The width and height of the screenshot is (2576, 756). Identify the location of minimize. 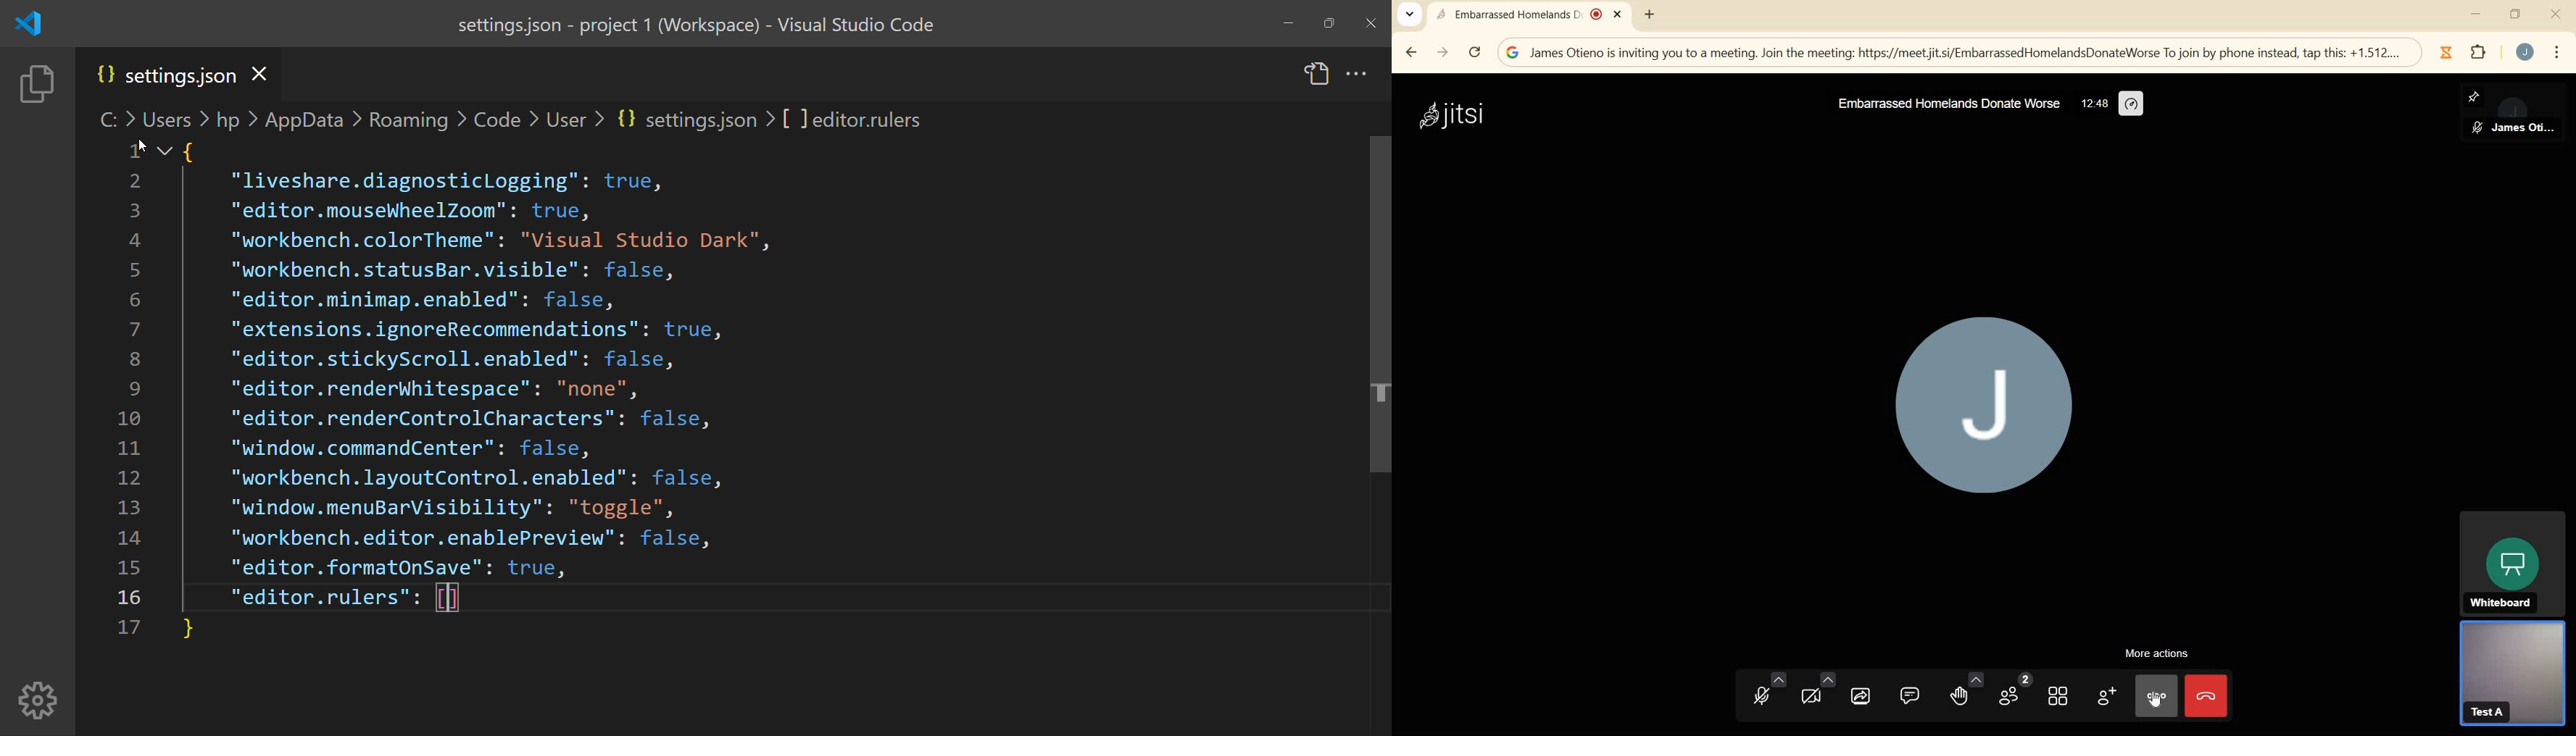
(2476, 13).